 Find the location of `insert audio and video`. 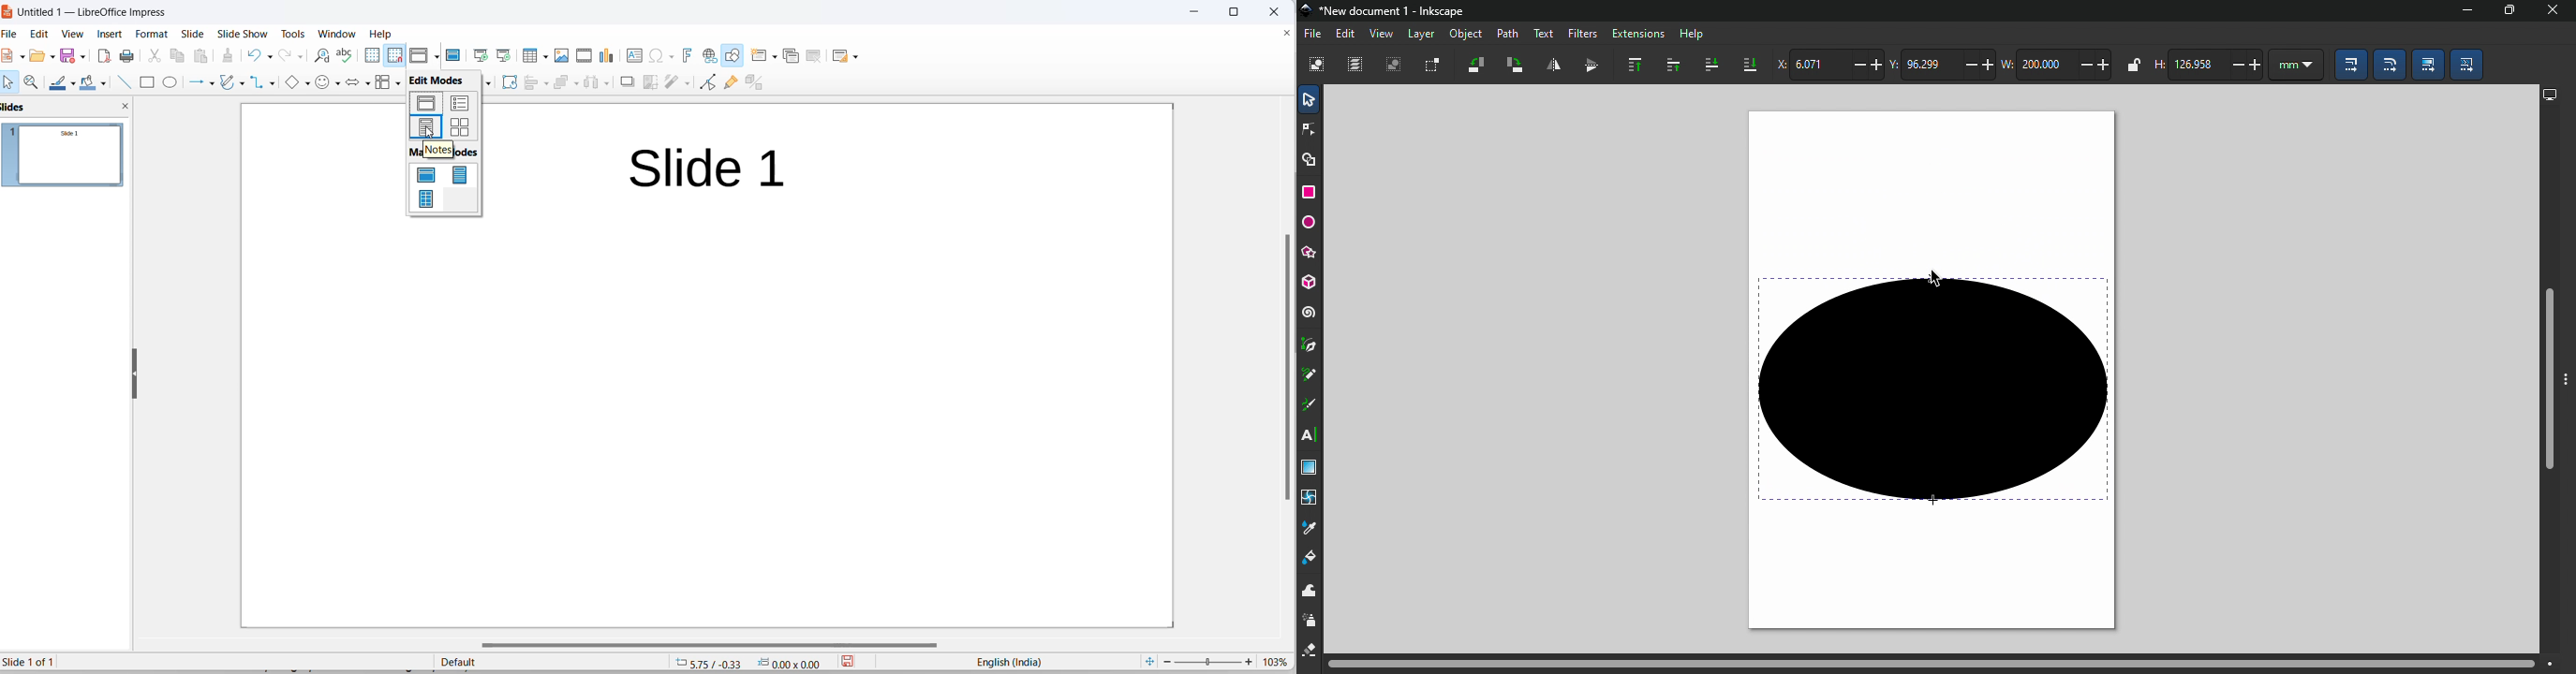

insert audio and video is located at coordinates (585, 55).